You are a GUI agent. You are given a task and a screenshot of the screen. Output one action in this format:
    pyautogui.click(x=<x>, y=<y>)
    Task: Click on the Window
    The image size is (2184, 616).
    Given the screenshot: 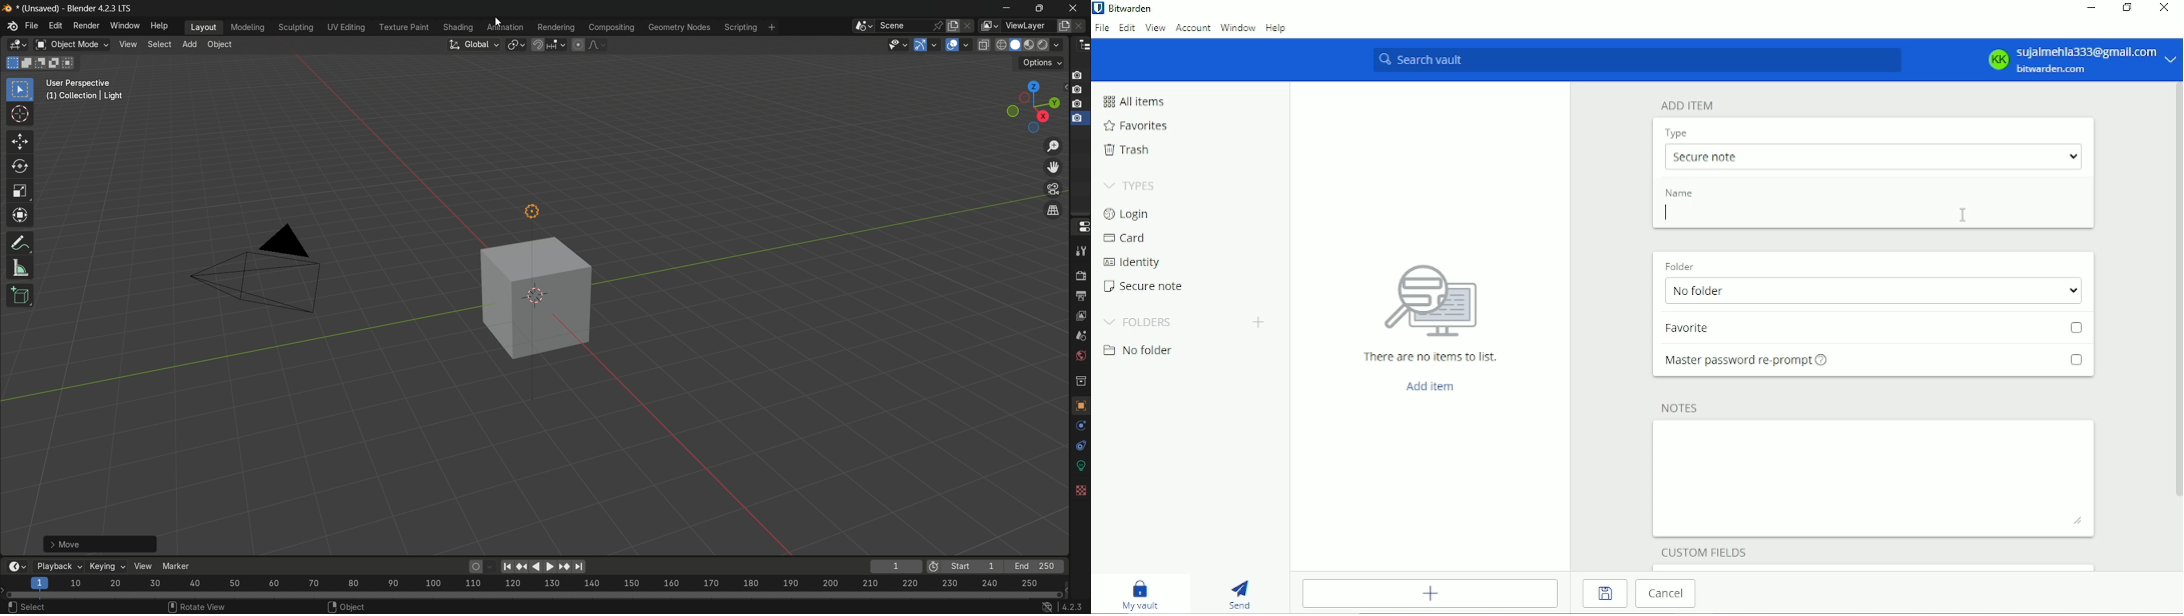 What is the action you would take?
    pyautogui.click(x=1238, y=27)
    